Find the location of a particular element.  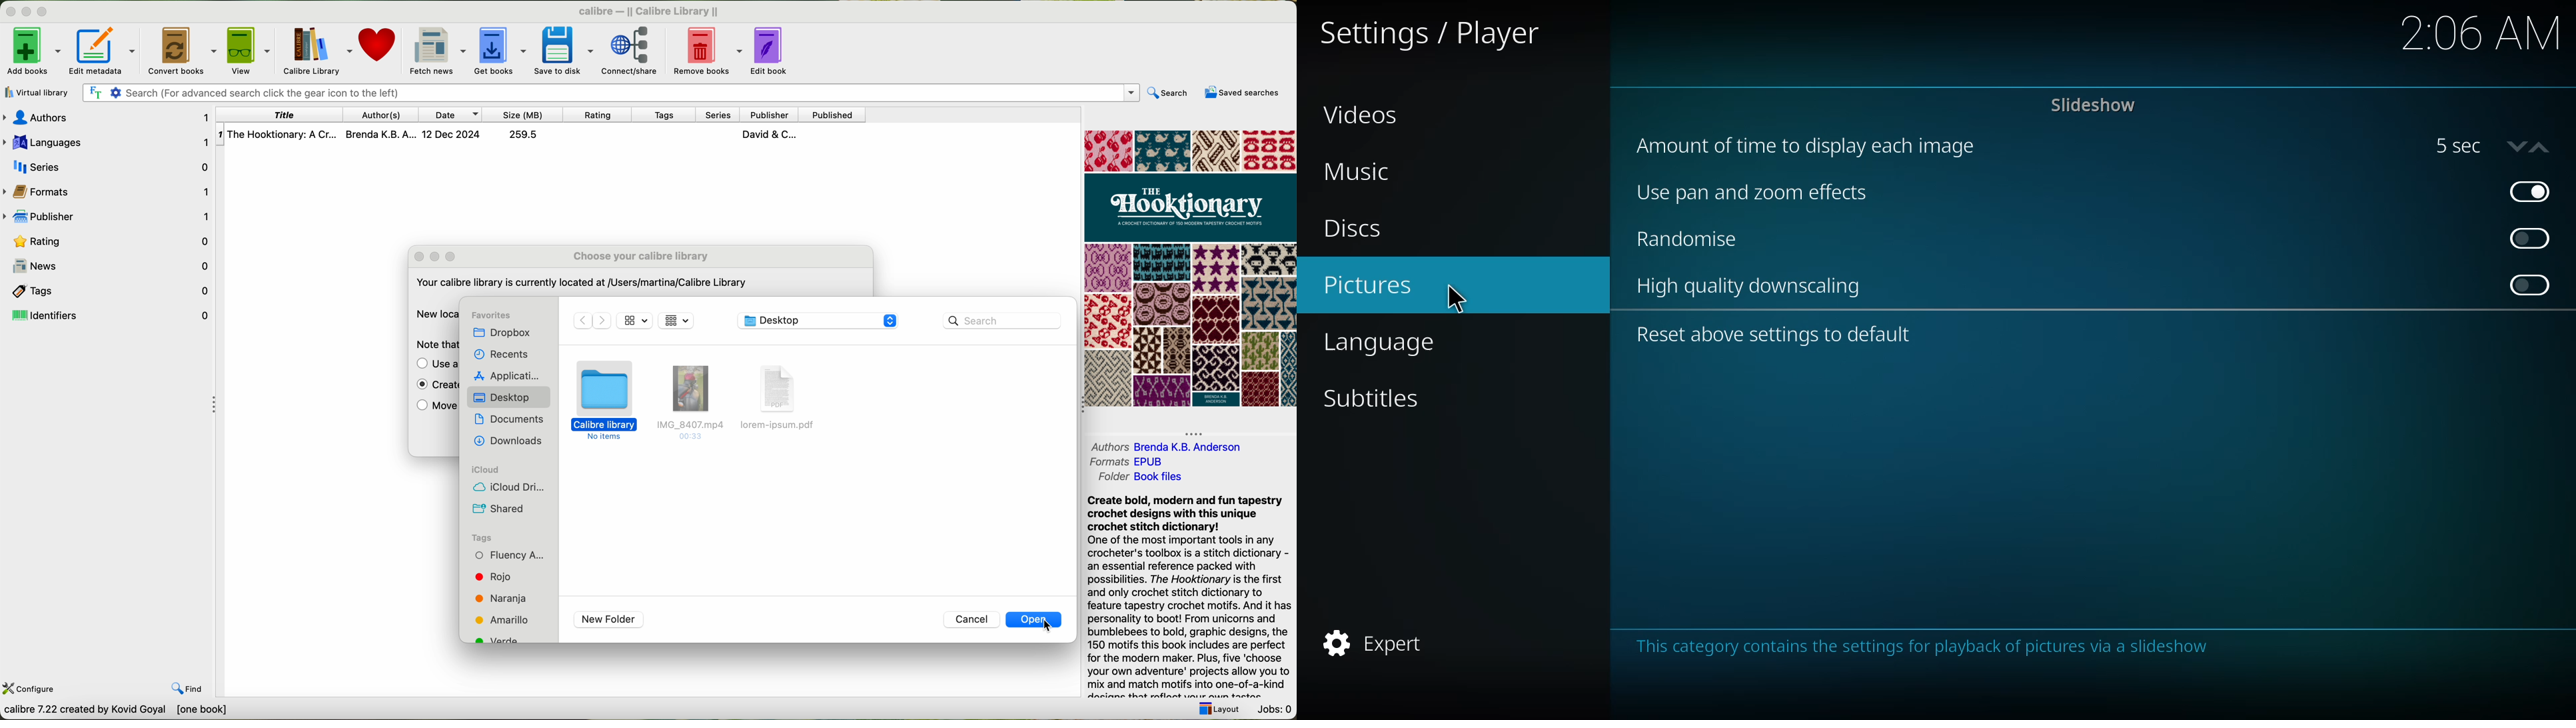

search bar is located at coordinates (635, 92).